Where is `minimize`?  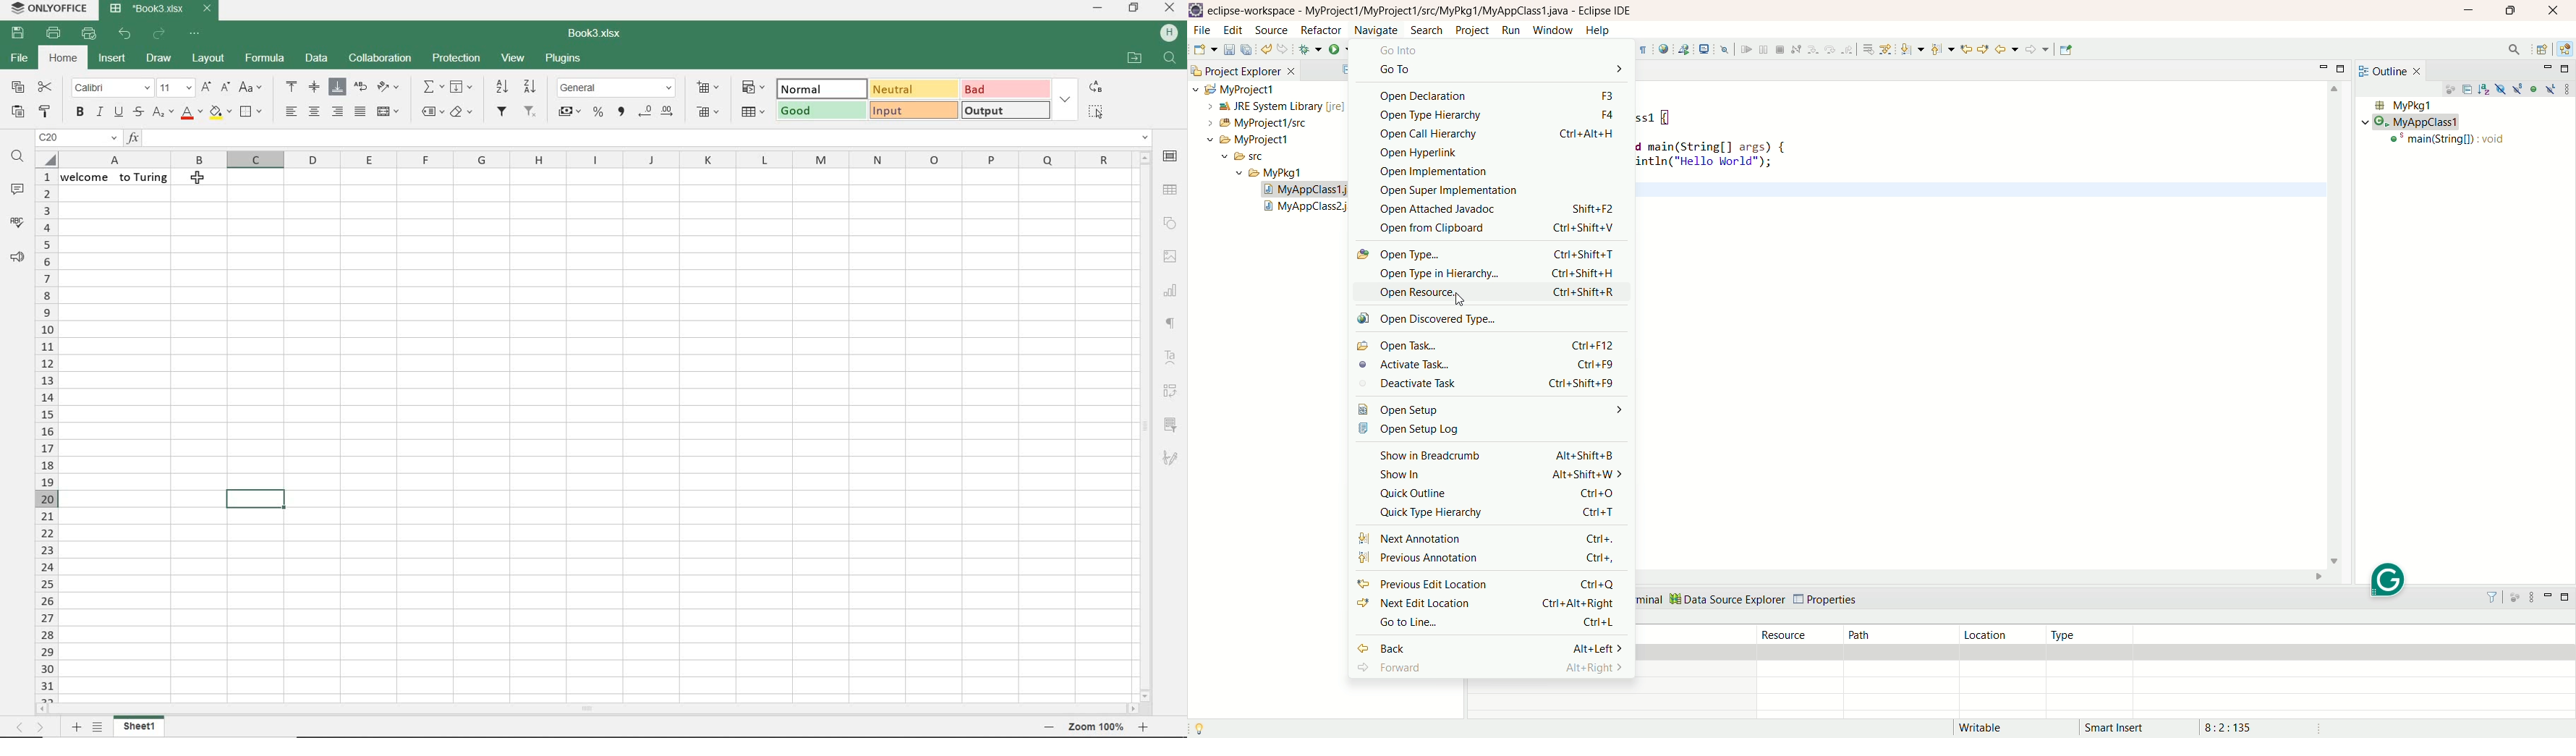 minimize is located at coordinates (2326, 67).